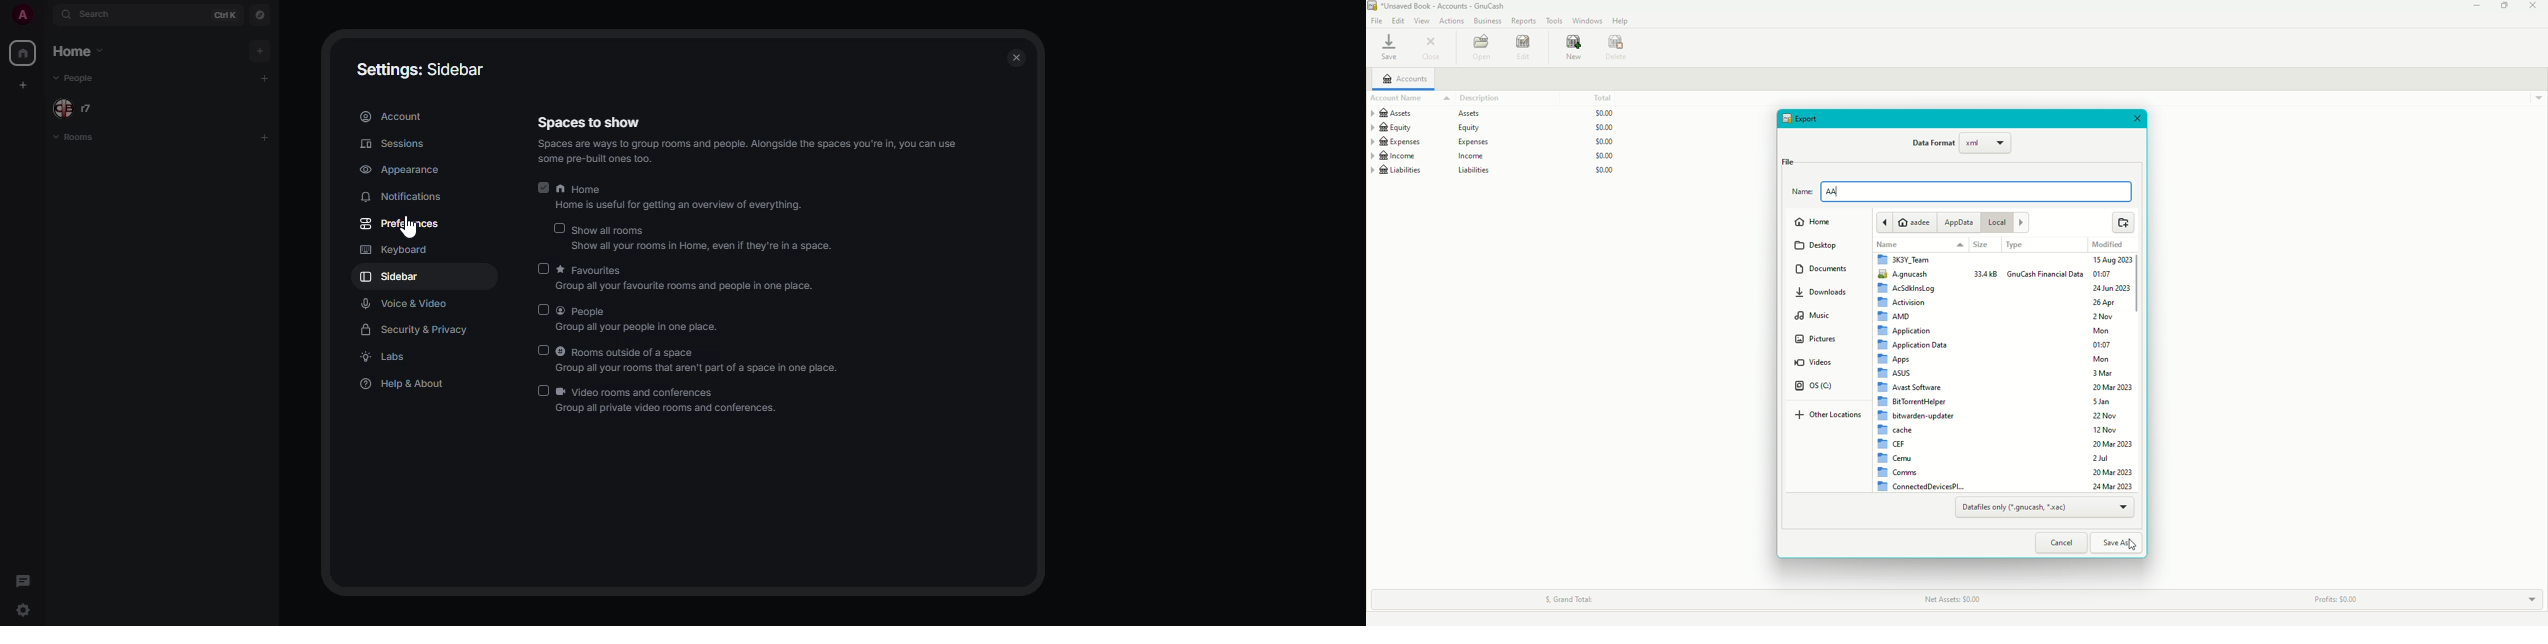  I want to click on Profits, so click(2334, 596).